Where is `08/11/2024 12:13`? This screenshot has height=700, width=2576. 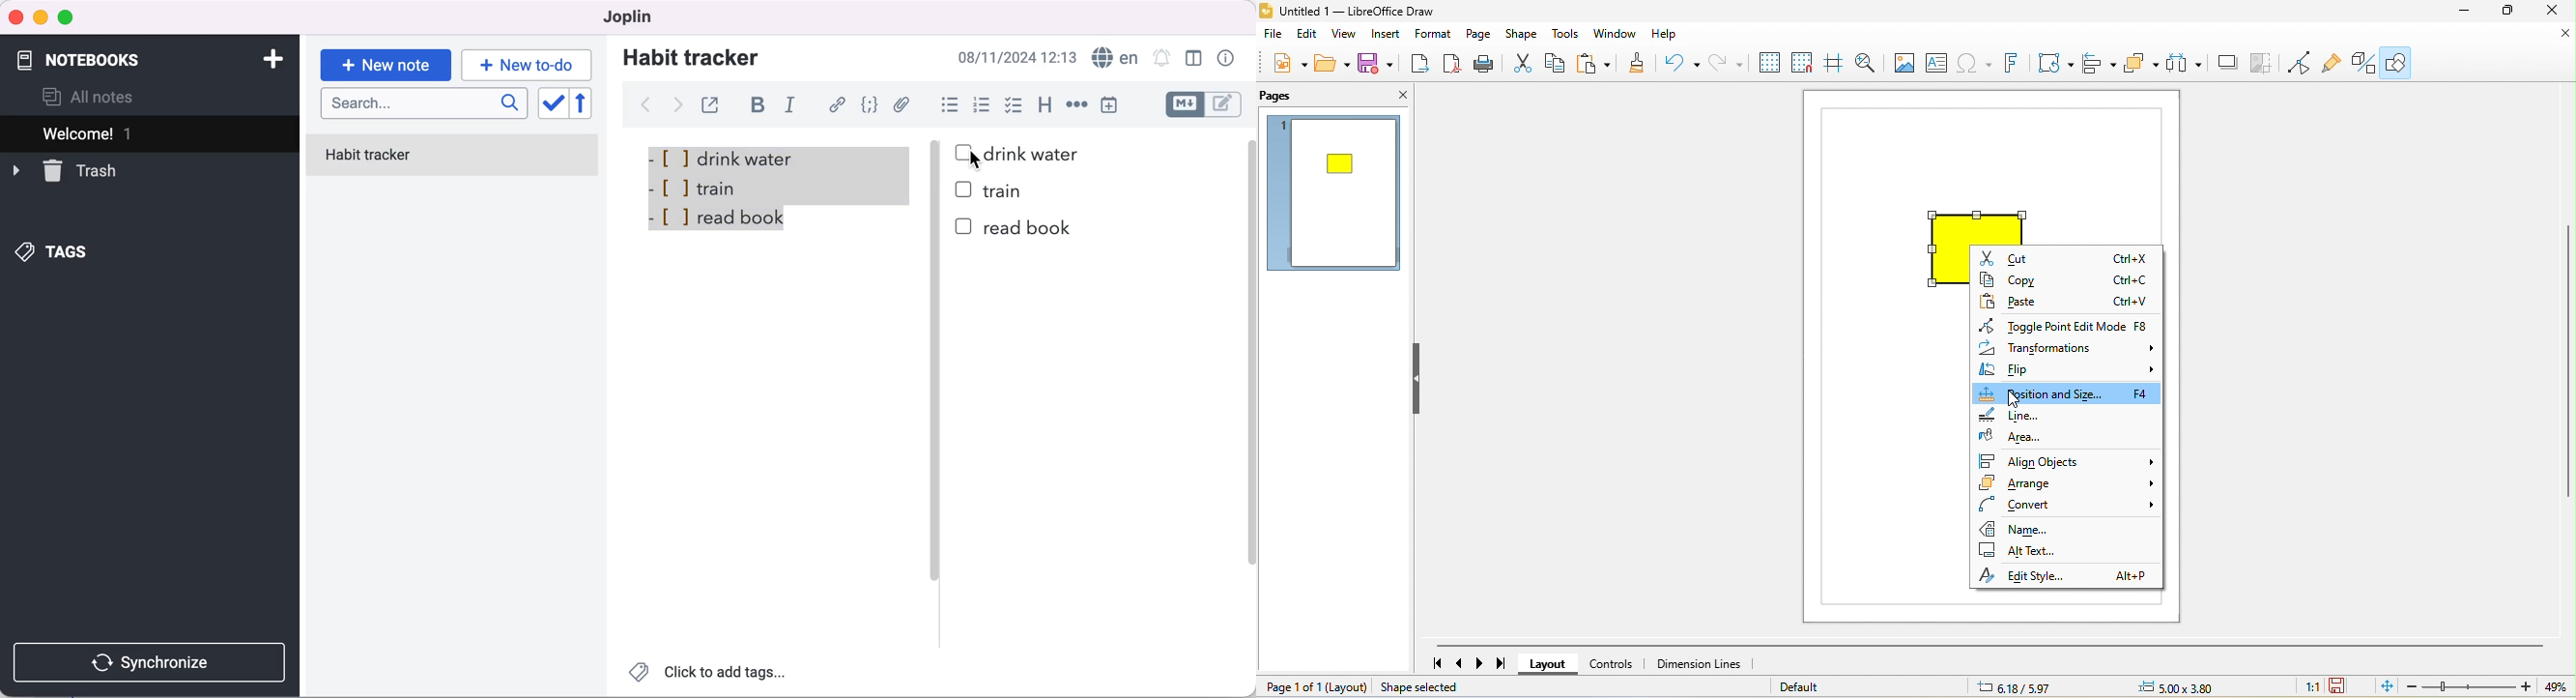
08/11/2024 12:13 is located at coordinates (1014, 57).